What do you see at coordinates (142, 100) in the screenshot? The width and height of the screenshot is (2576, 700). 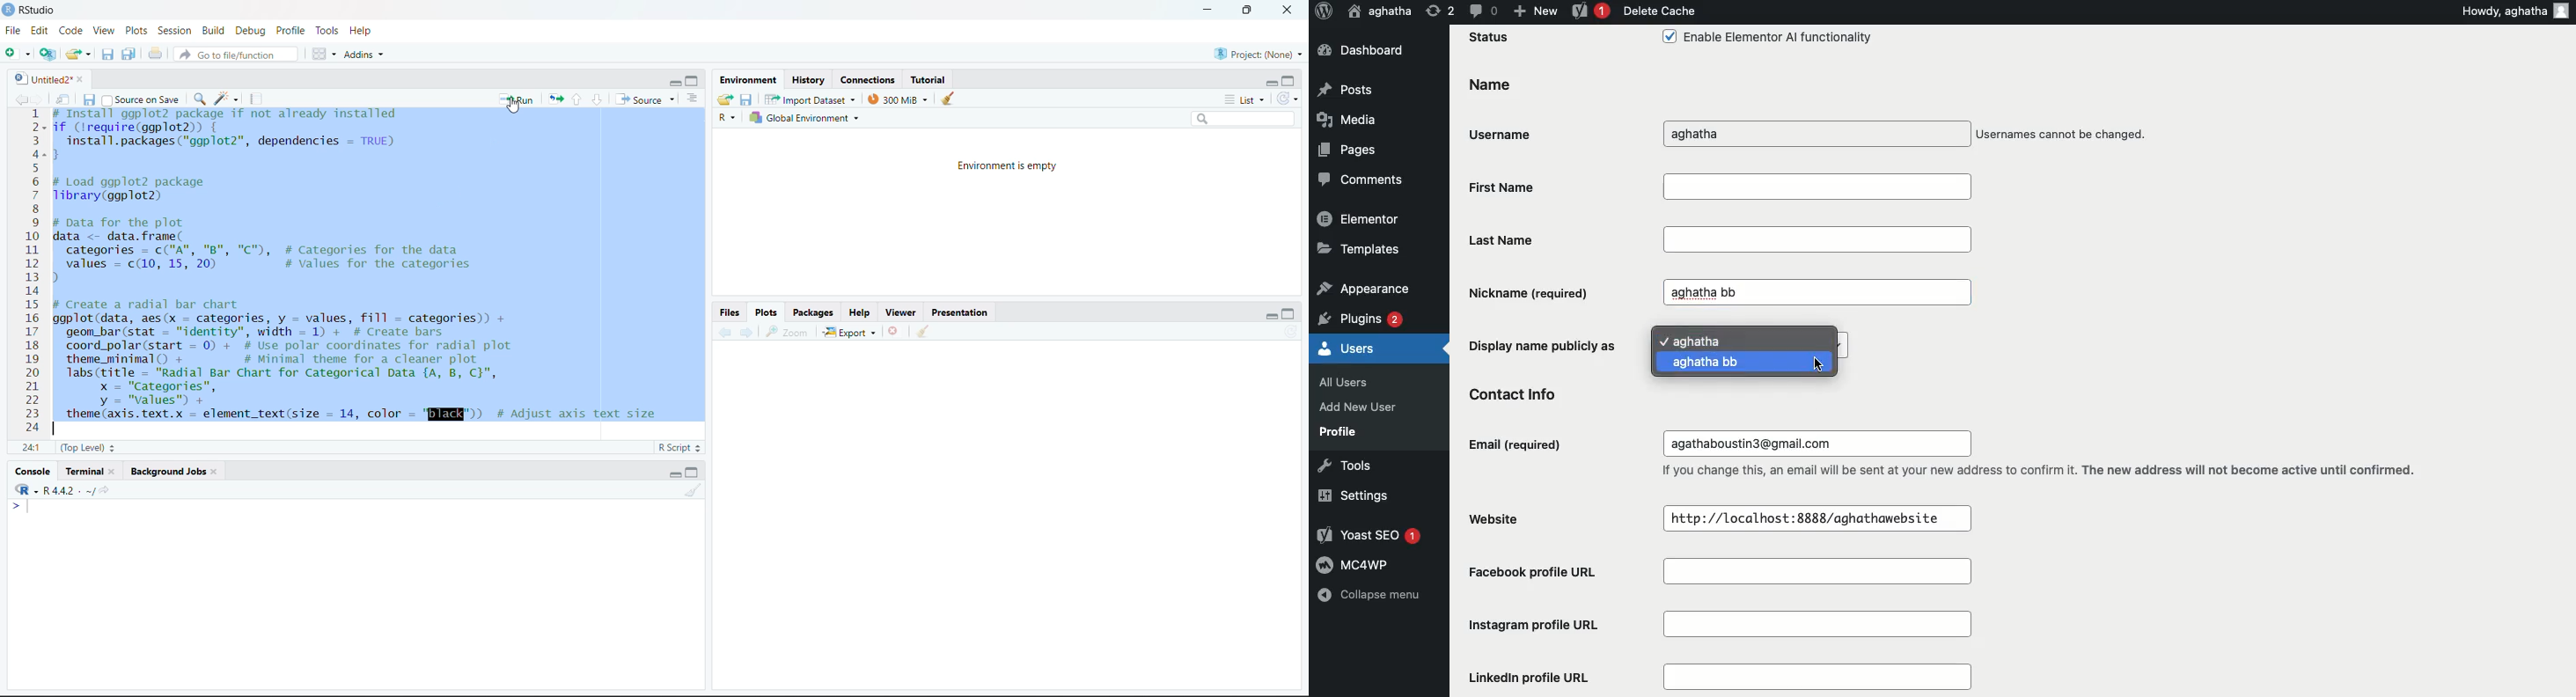 I see `Source on Save` at bounding box center [142, 100].